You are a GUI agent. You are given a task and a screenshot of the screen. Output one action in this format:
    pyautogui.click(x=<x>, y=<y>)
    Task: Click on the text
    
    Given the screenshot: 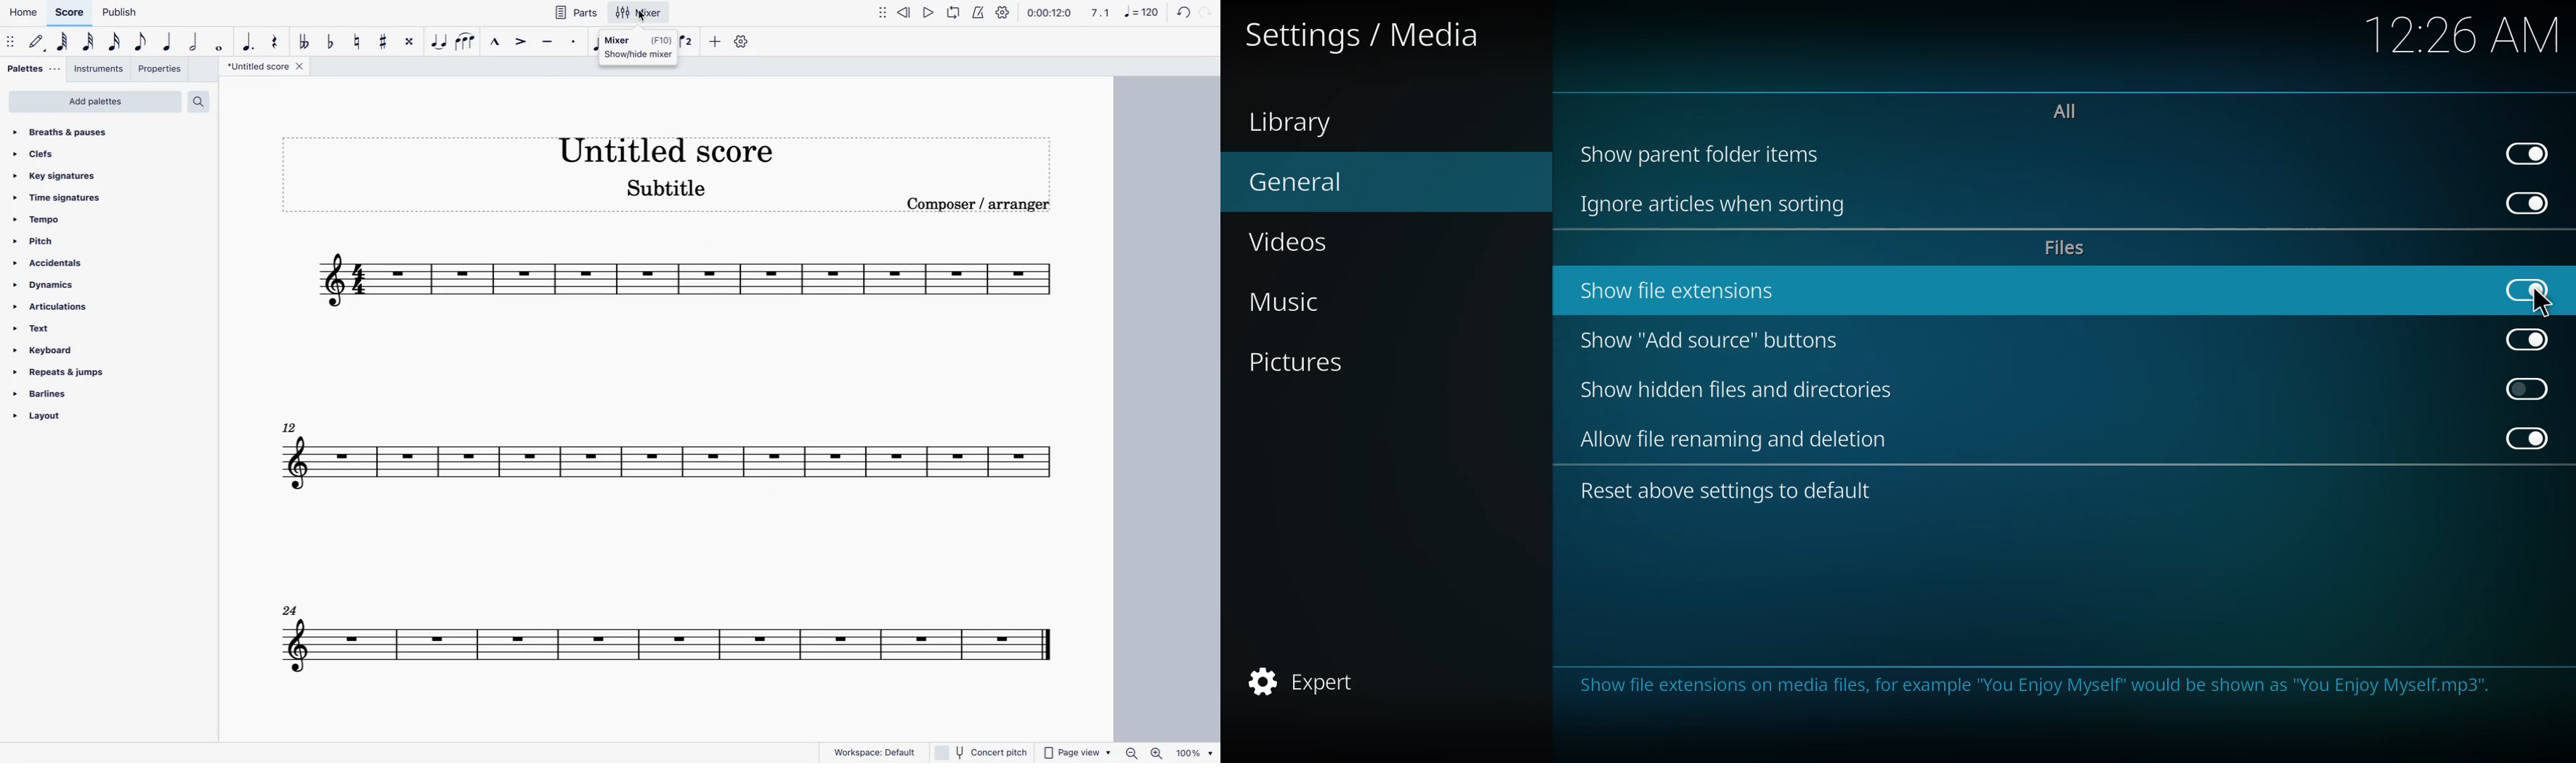 What is the action you would take?
    pyautogui.click(x=76, y=328)
    